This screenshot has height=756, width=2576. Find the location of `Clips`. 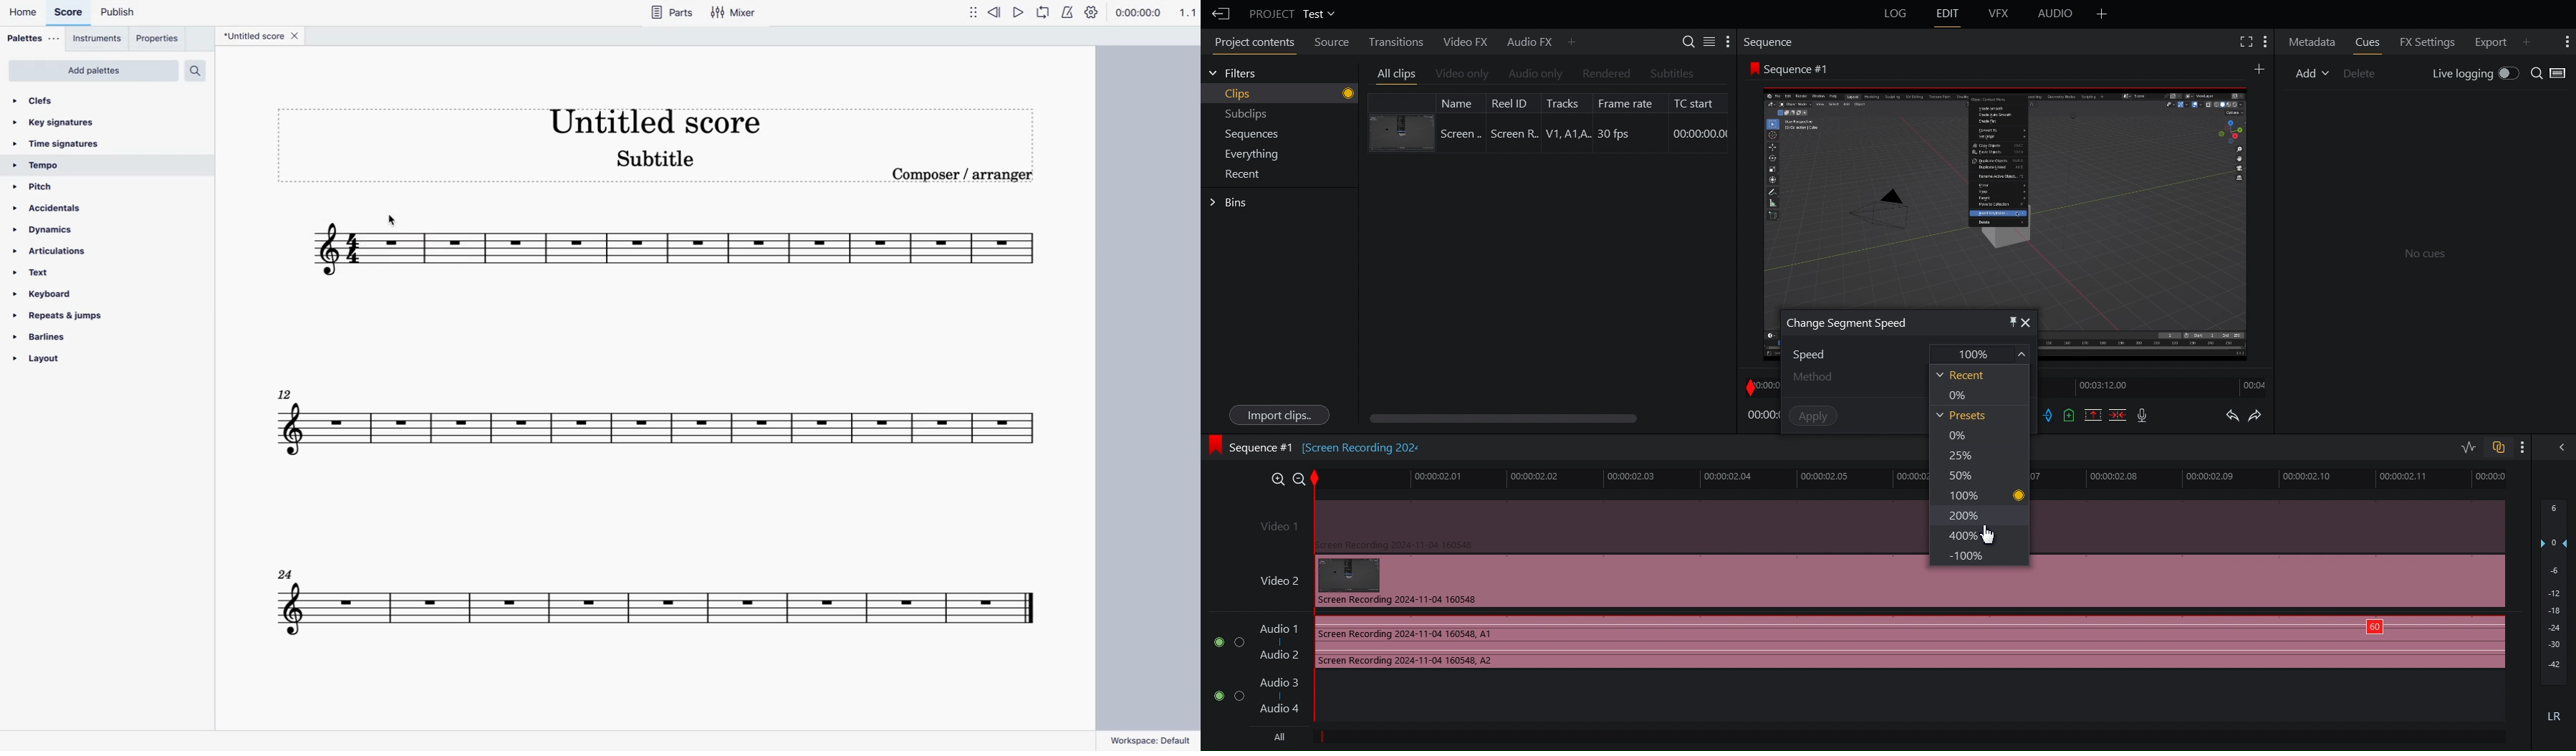

Clips is located at coordinates (1289, 94).